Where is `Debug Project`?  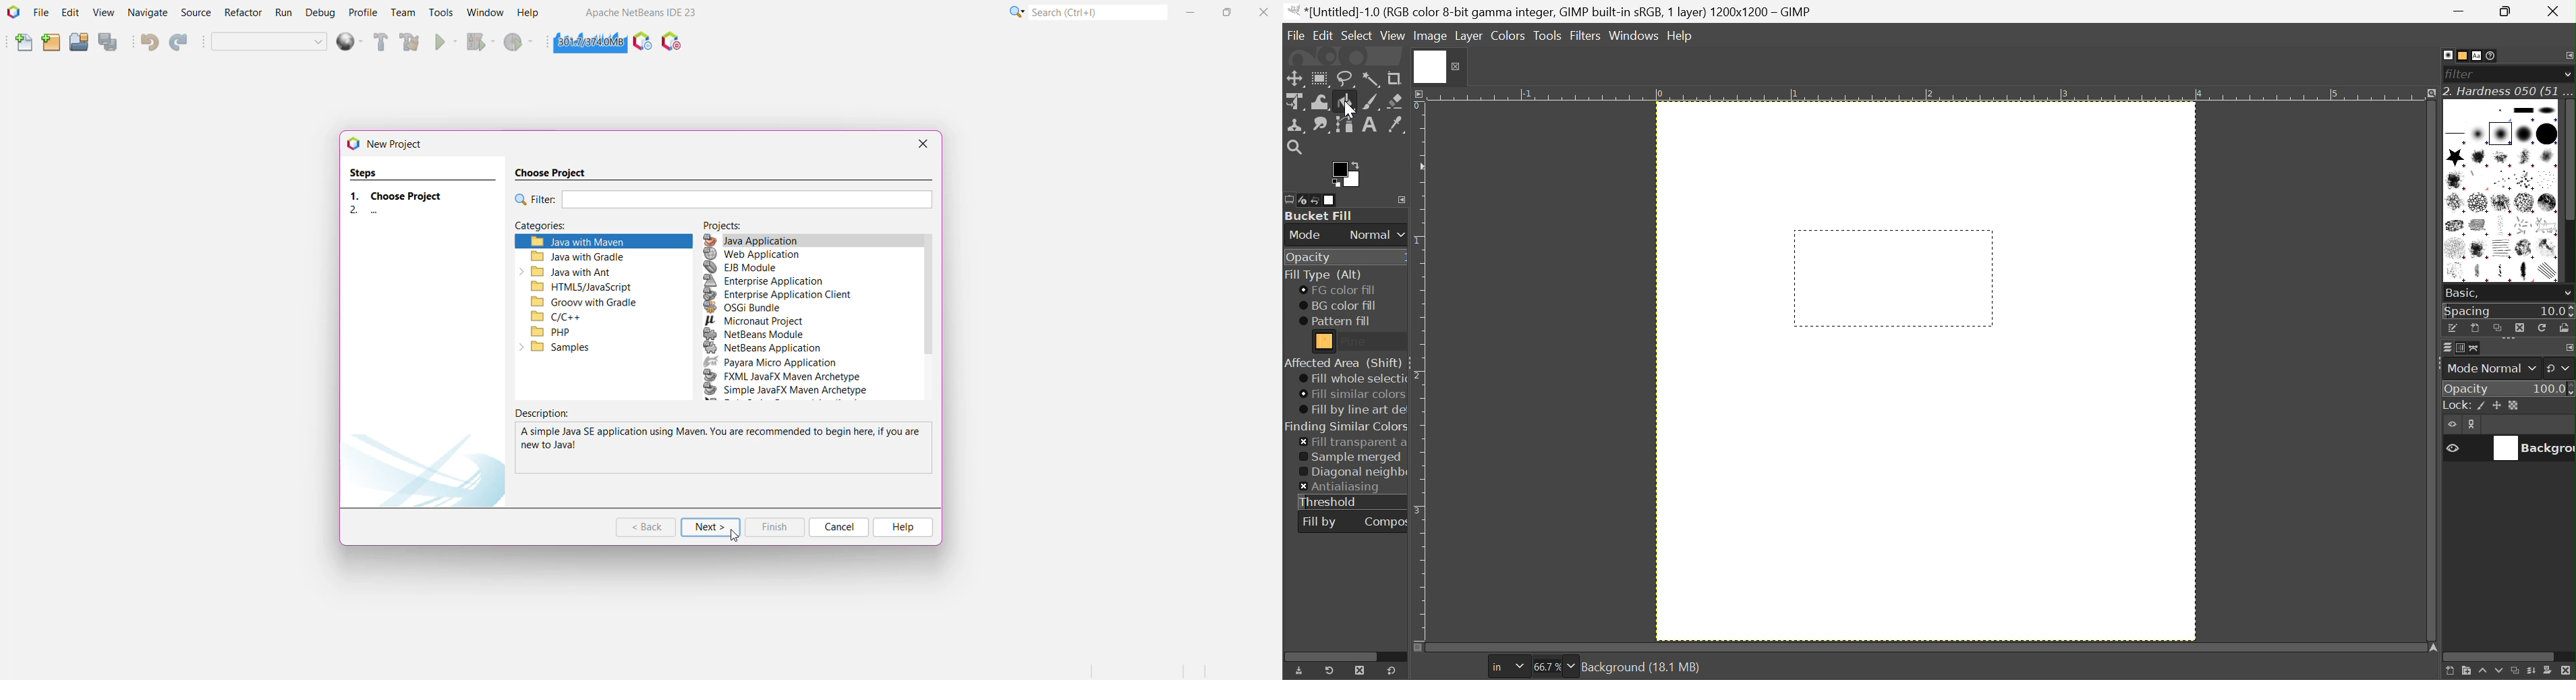 Debug Project is located at coordinates (478, 42).